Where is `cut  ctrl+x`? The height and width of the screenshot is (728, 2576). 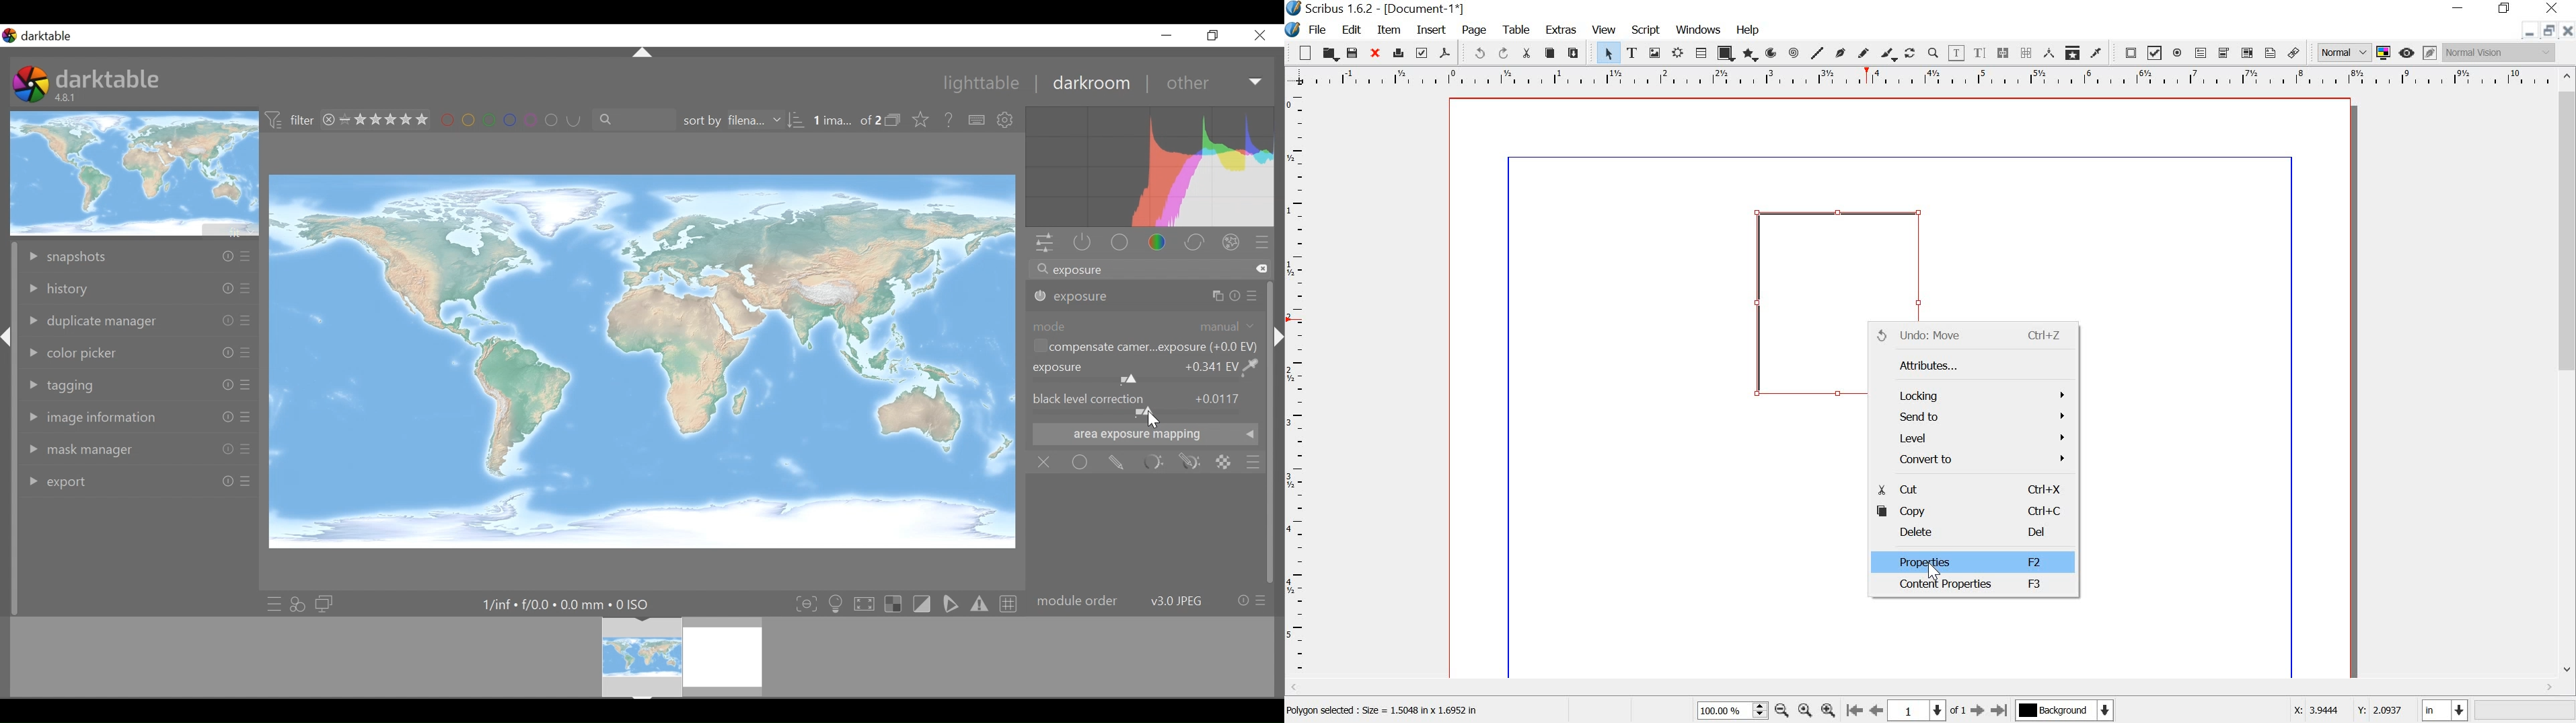 cut  ctrl+x is located at coordinates (1976, 487).